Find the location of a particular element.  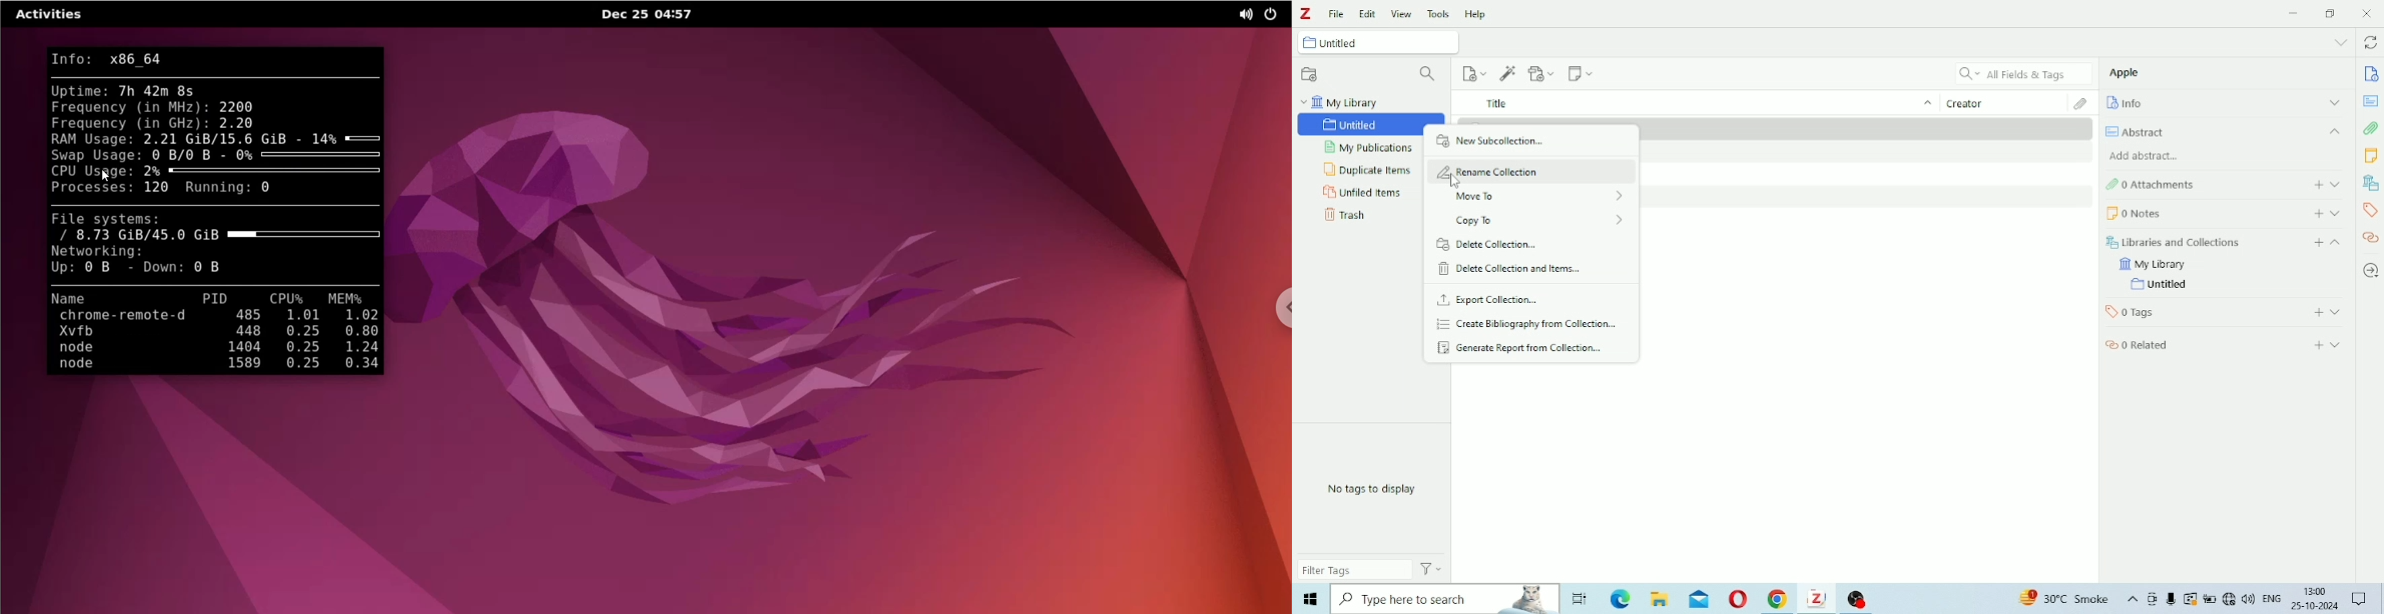

File is located at coordinates (1336, 14).